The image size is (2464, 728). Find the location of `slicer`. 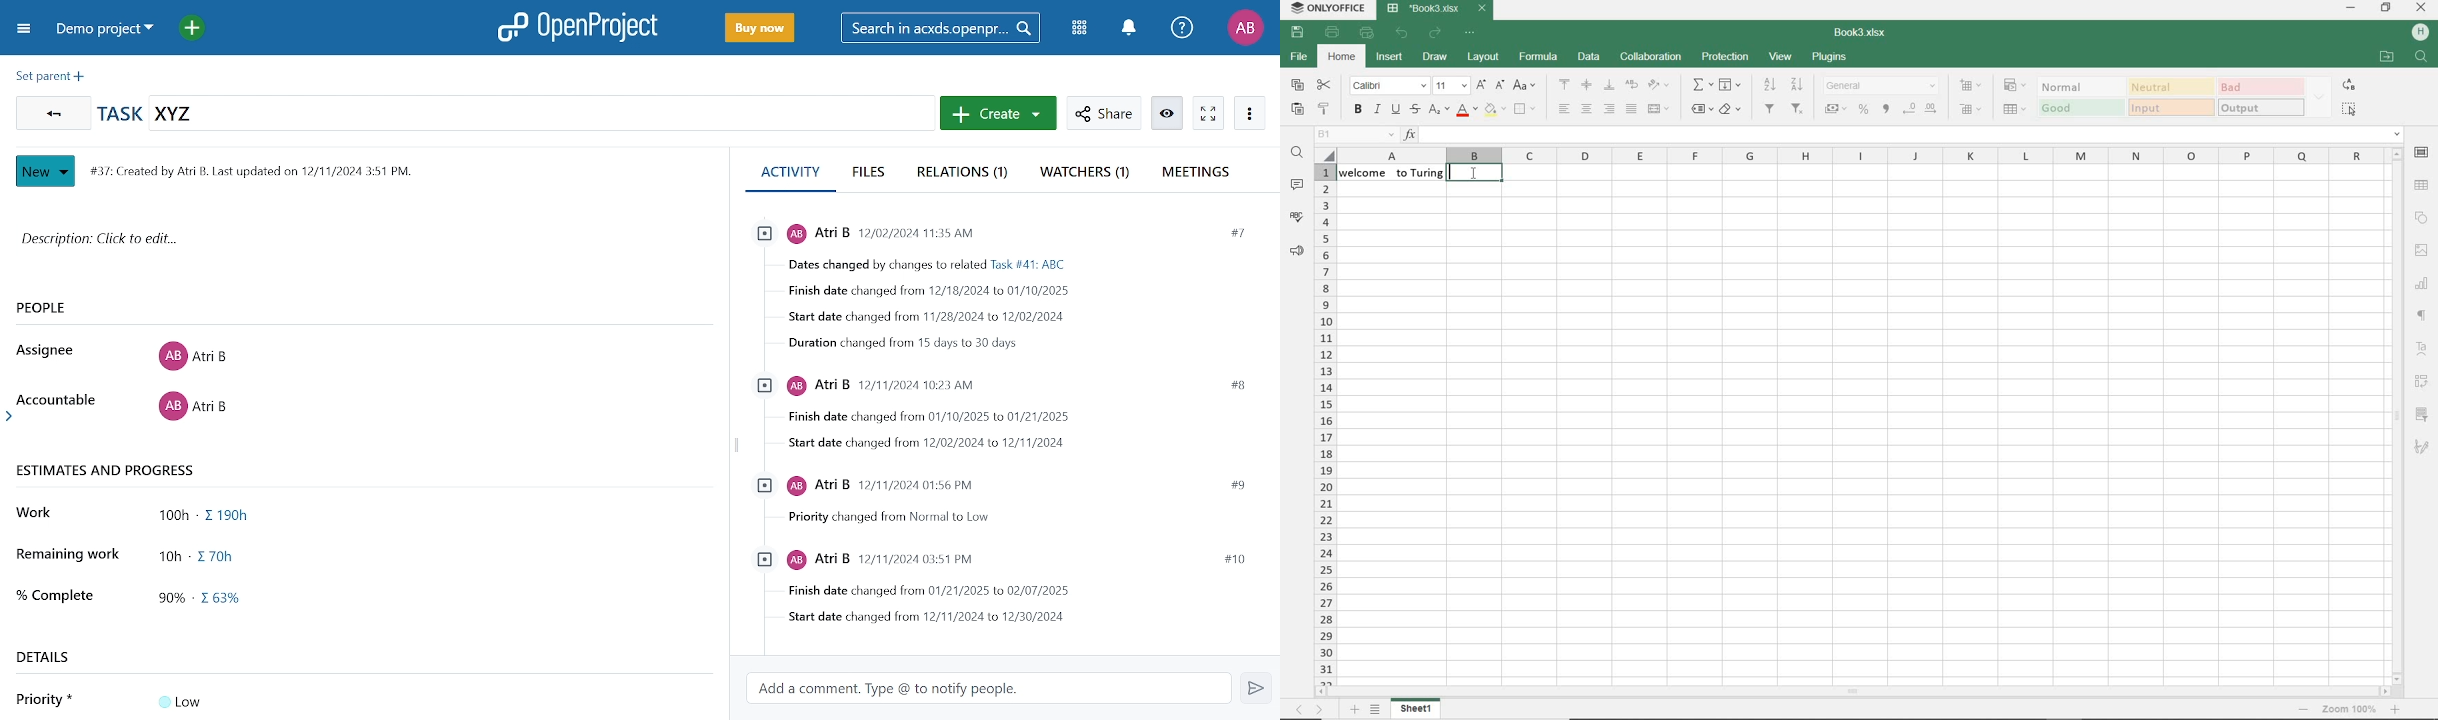

slicer is located at coordinates (2423, 413).